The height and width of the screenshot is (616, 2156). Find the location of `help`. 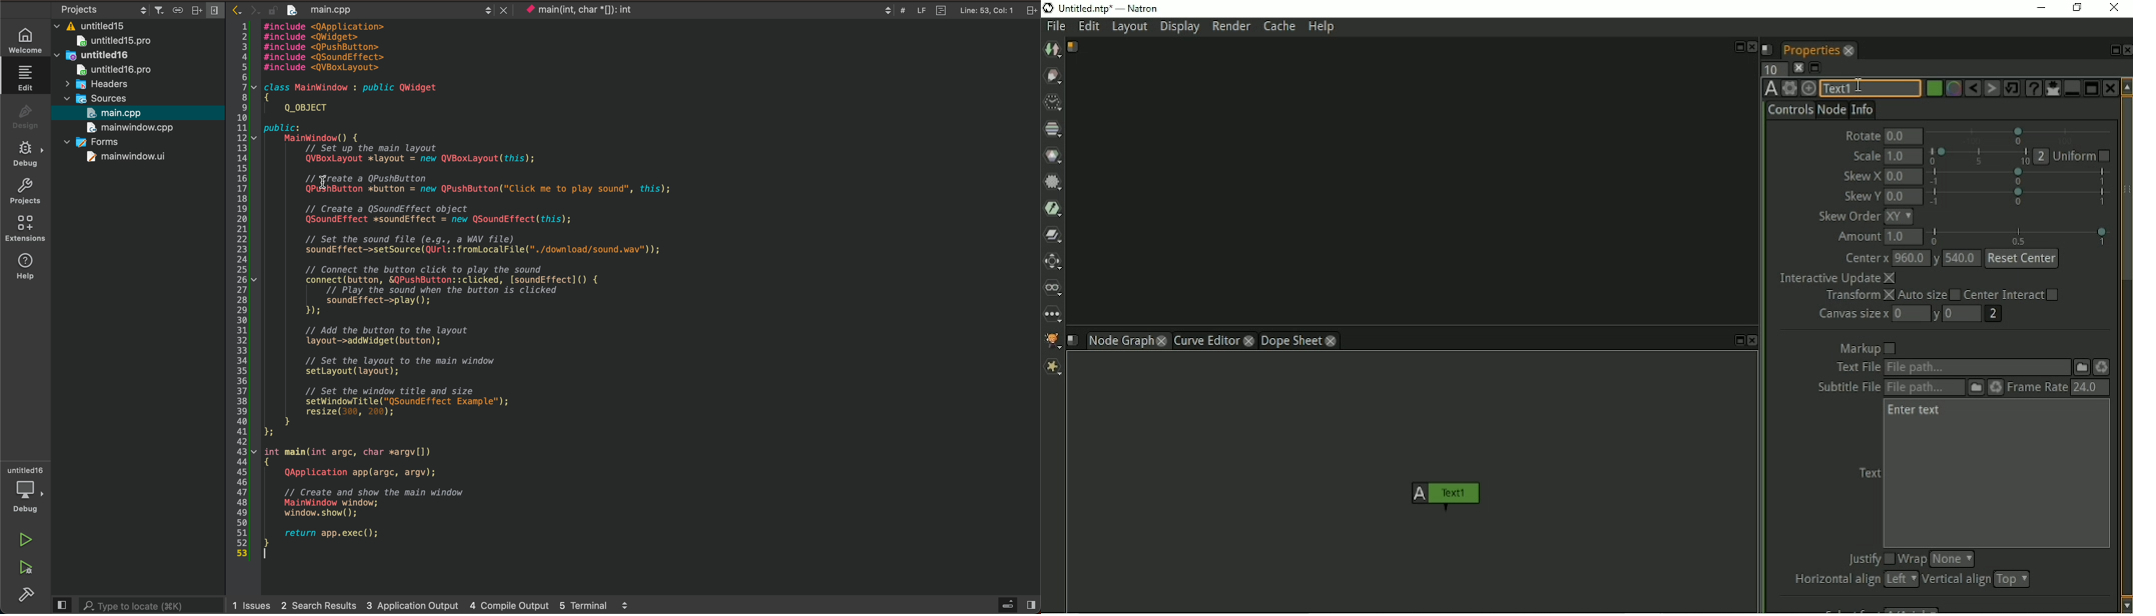

help is located at coordinates (27, 266).